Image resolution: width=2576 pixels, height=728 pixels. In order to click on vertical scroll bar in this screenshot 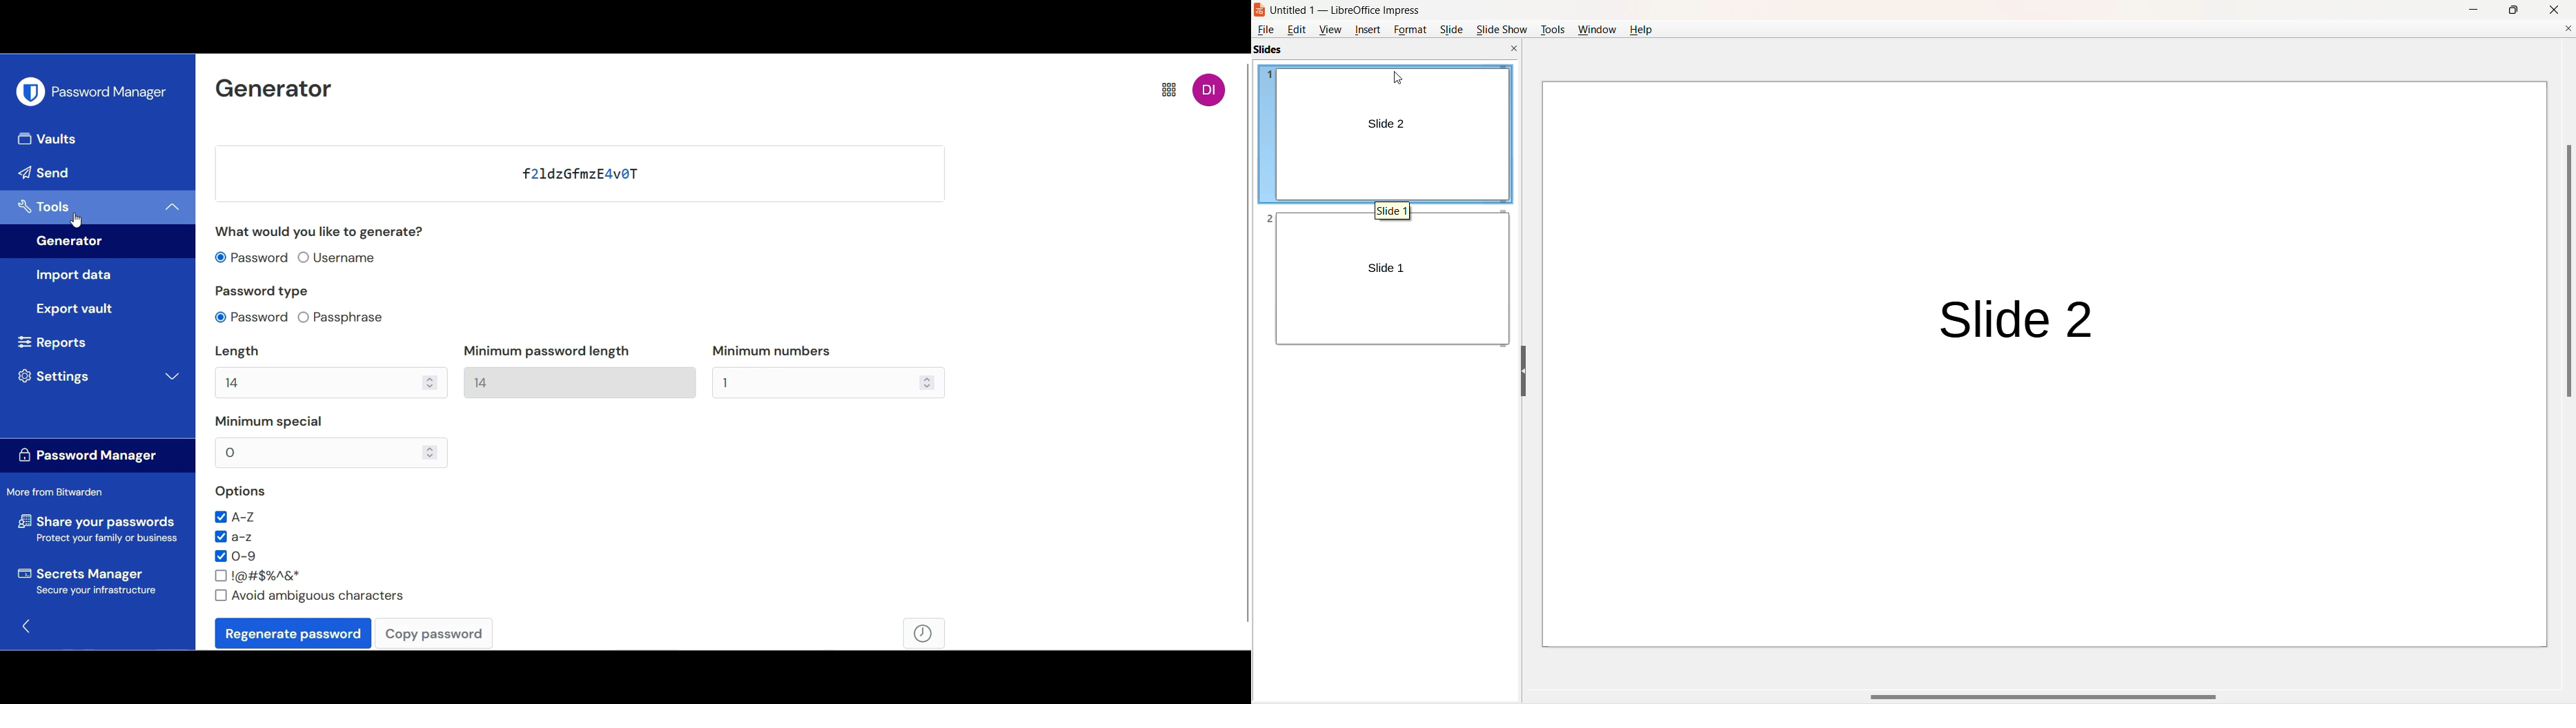, I will do `click(2567, 274)`.